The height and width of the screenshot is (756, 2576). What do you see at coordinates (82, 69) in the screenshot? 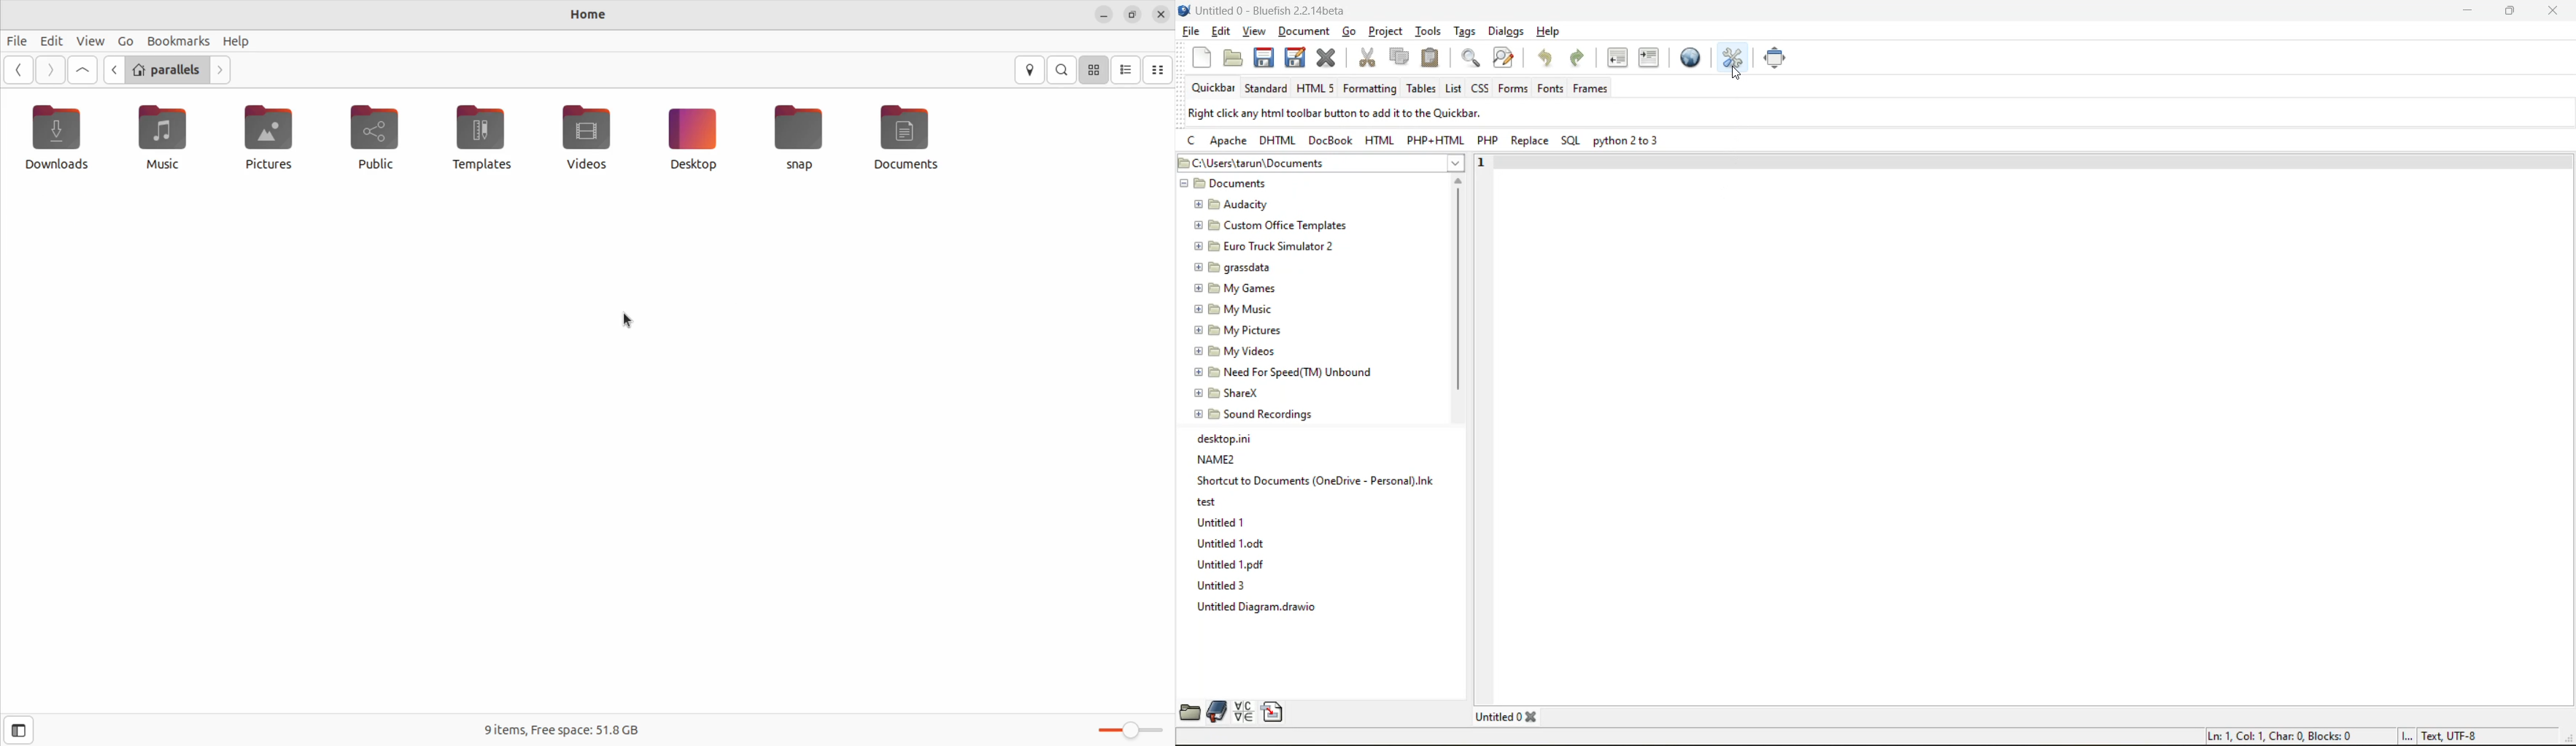
I see `Goto first file` at bounding box center [82, 69].